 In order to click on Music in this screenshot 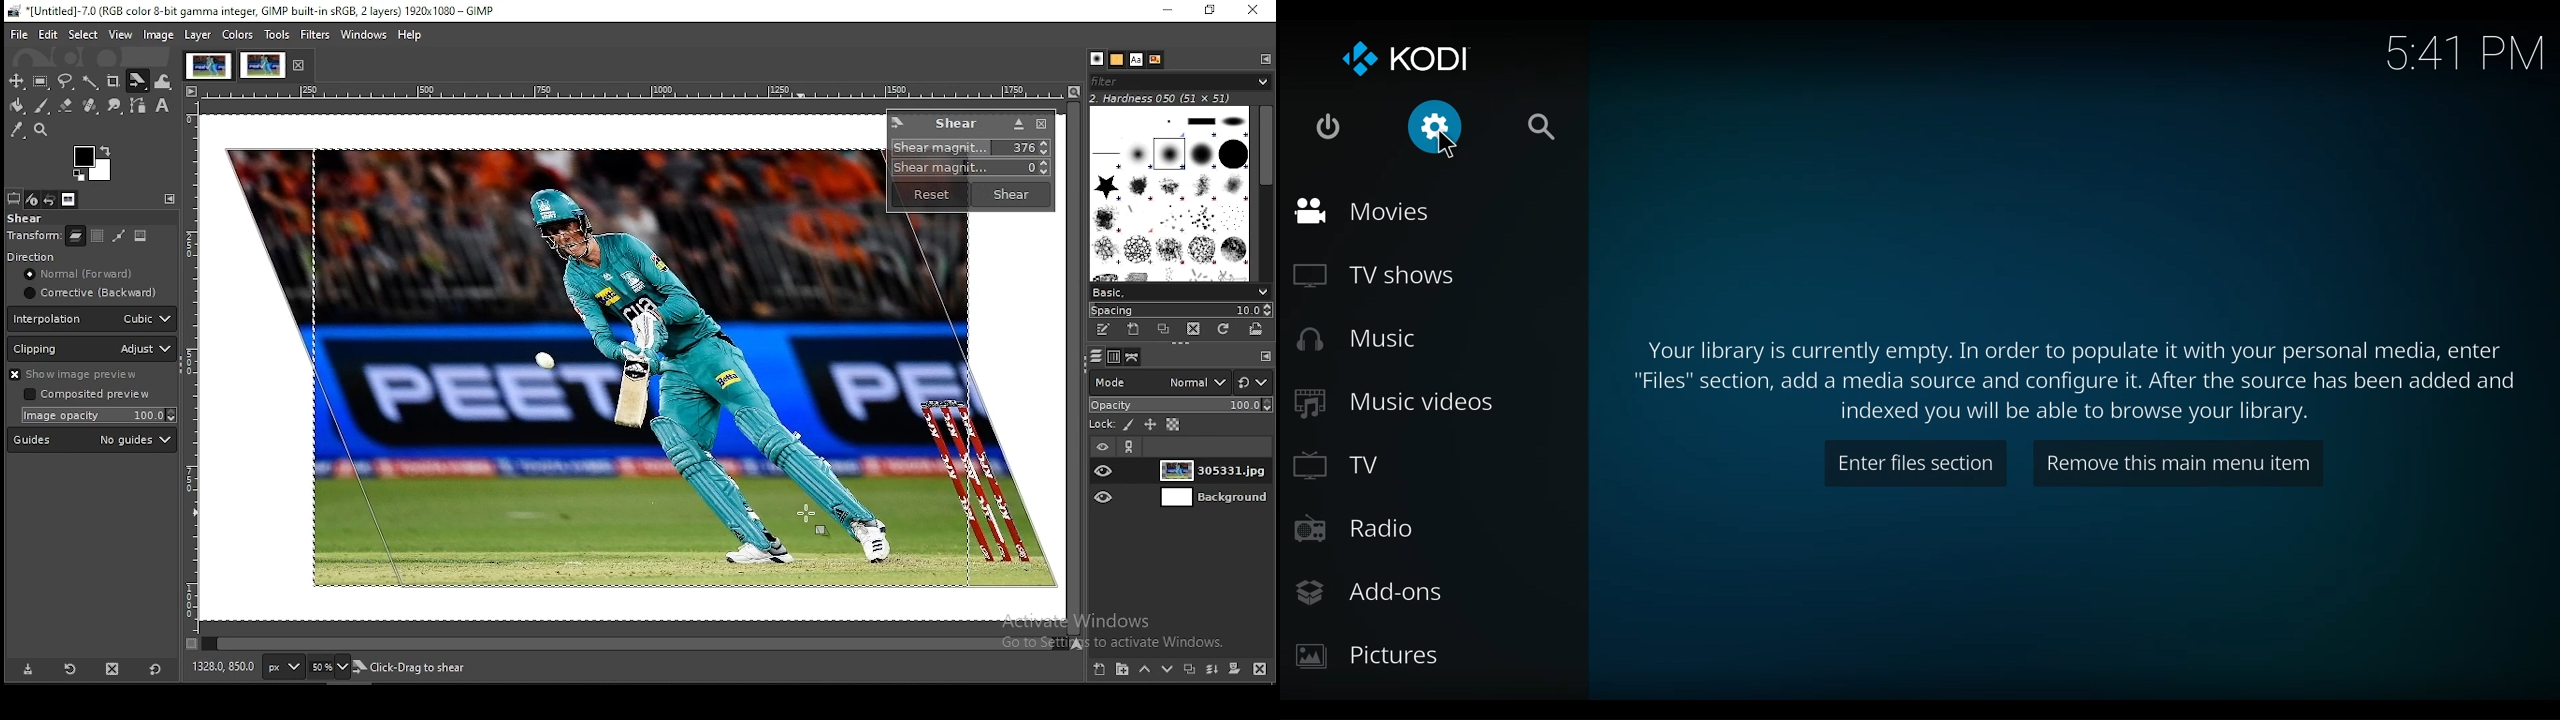, I will do `click(1357, 338)`.